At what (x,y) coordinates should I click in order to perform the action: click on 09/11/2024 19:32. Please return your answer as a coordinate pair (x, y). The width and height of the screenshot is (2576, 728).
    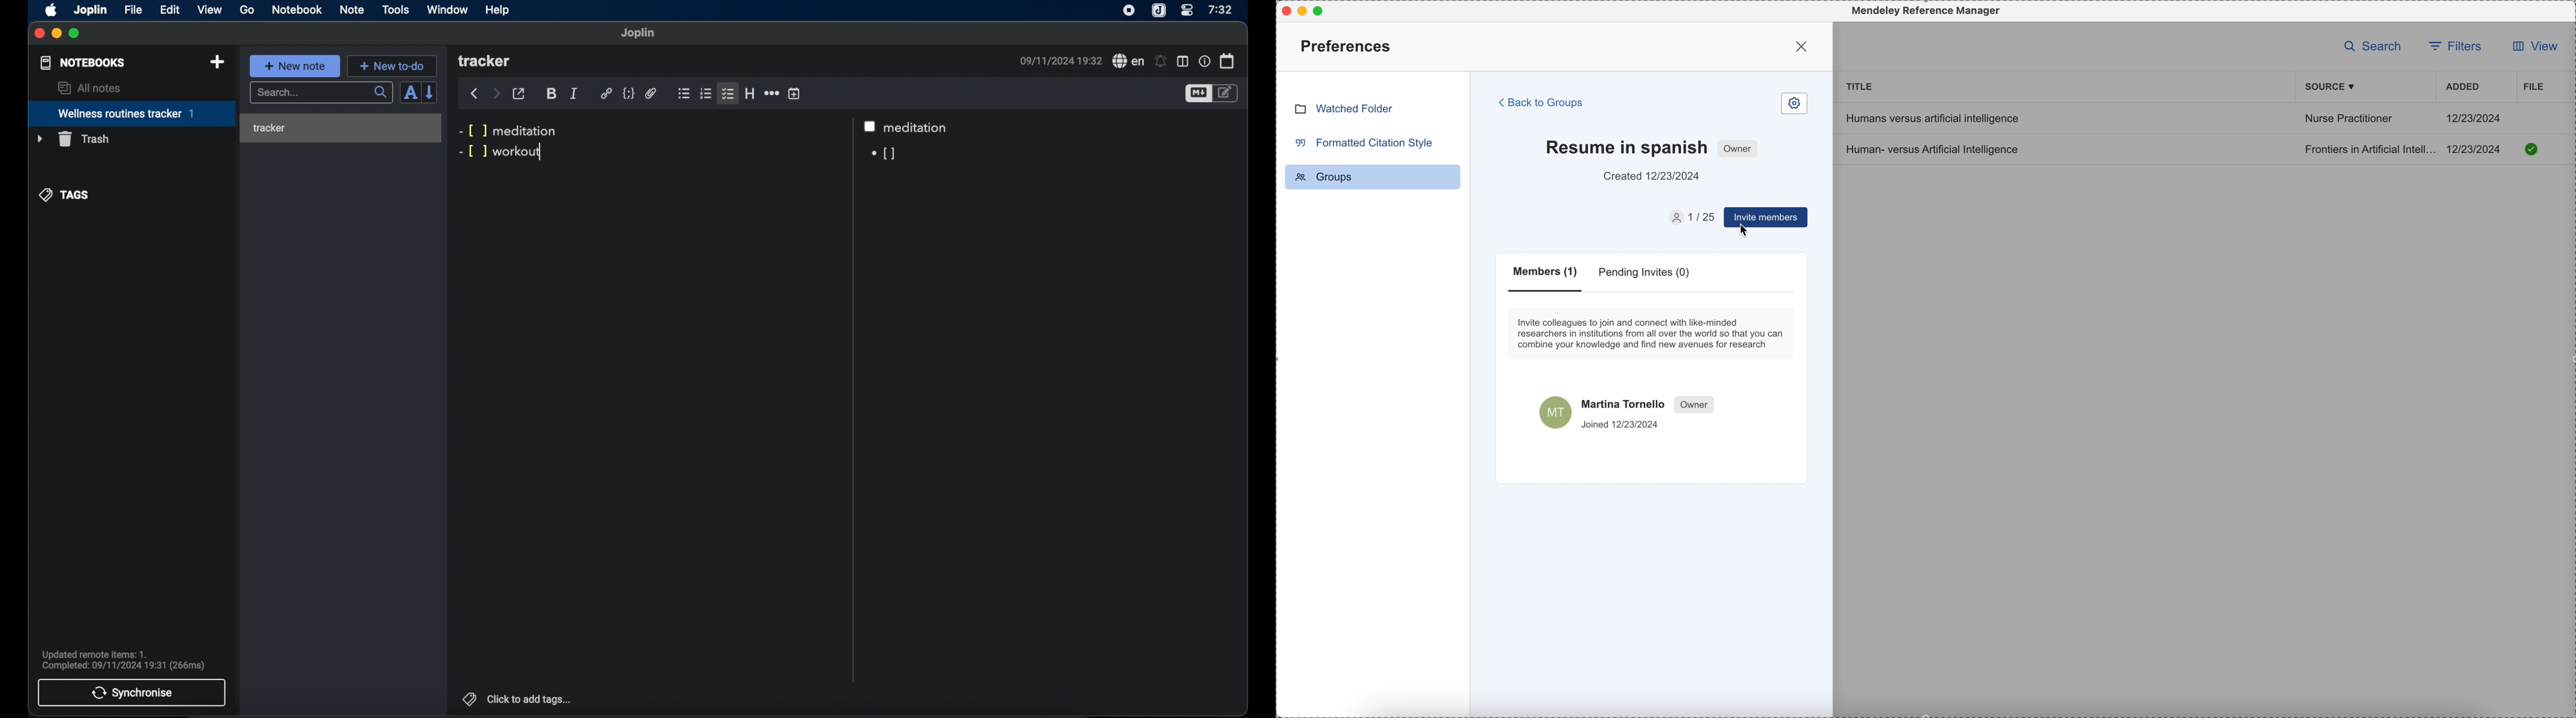
    Looking at the image, I should click on (1058, 60).